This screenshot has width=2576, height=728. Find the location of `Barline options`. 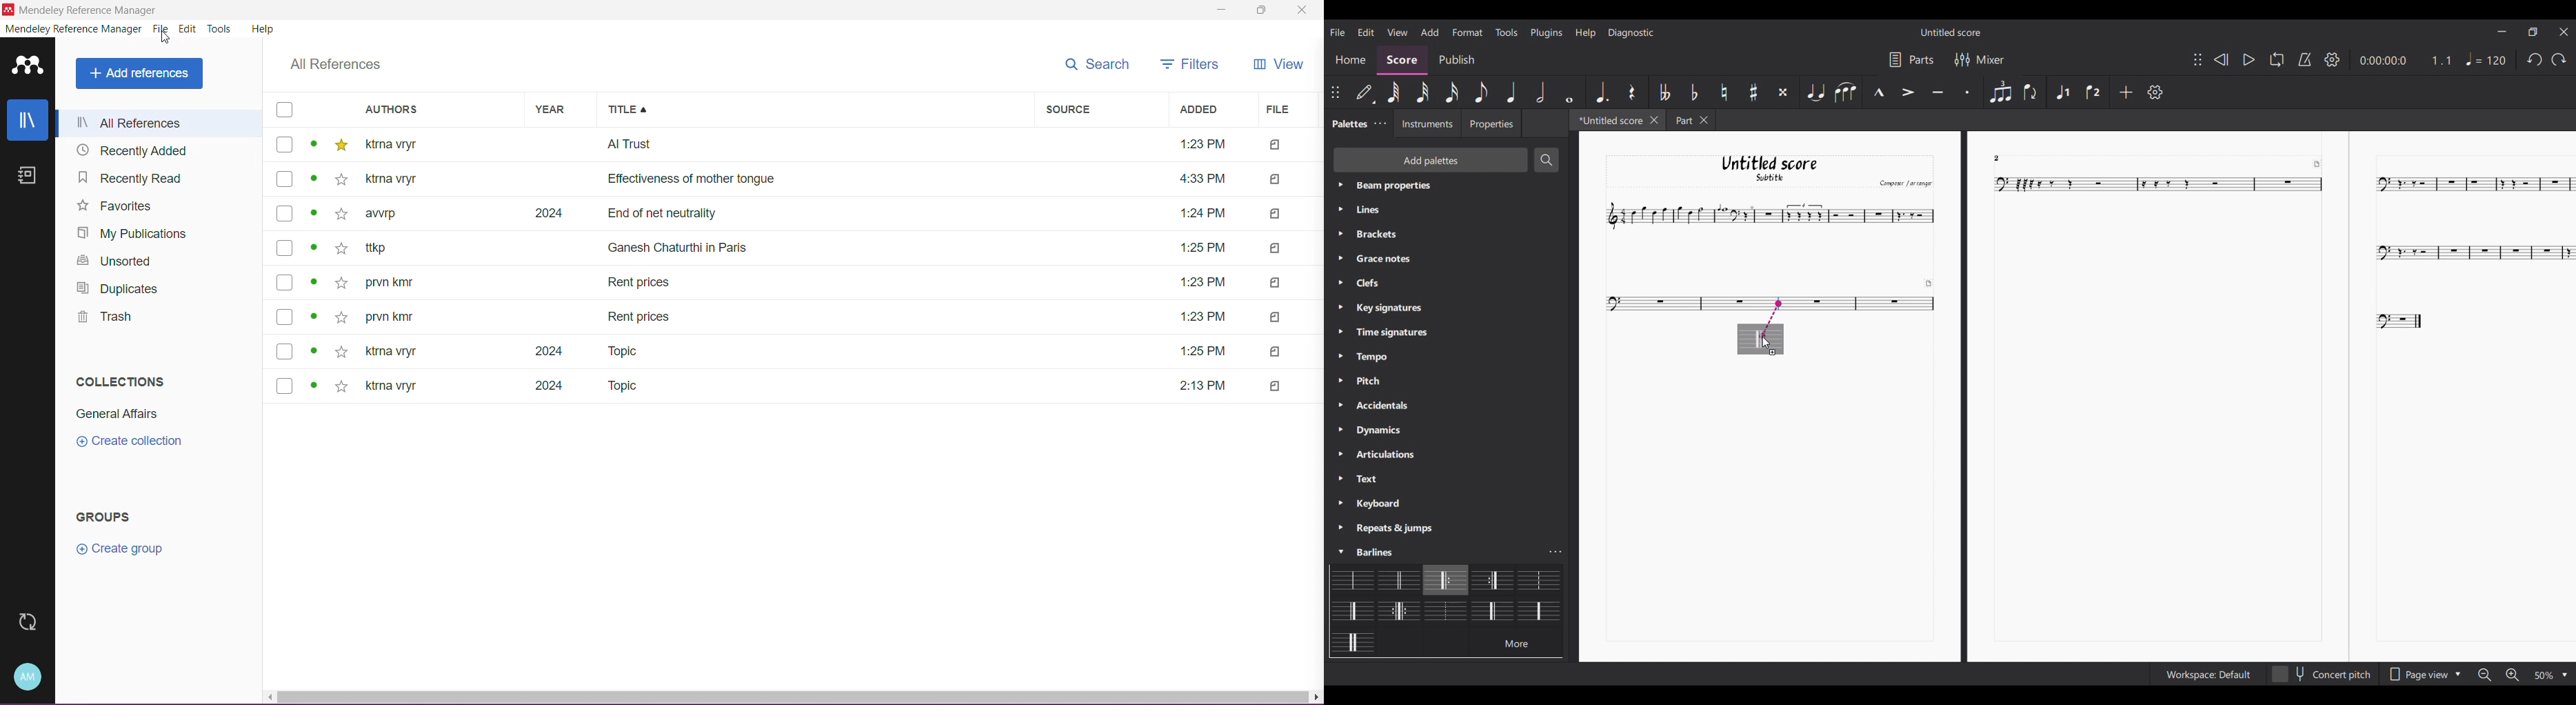

Barline options is located at coordinates (1355, 610).